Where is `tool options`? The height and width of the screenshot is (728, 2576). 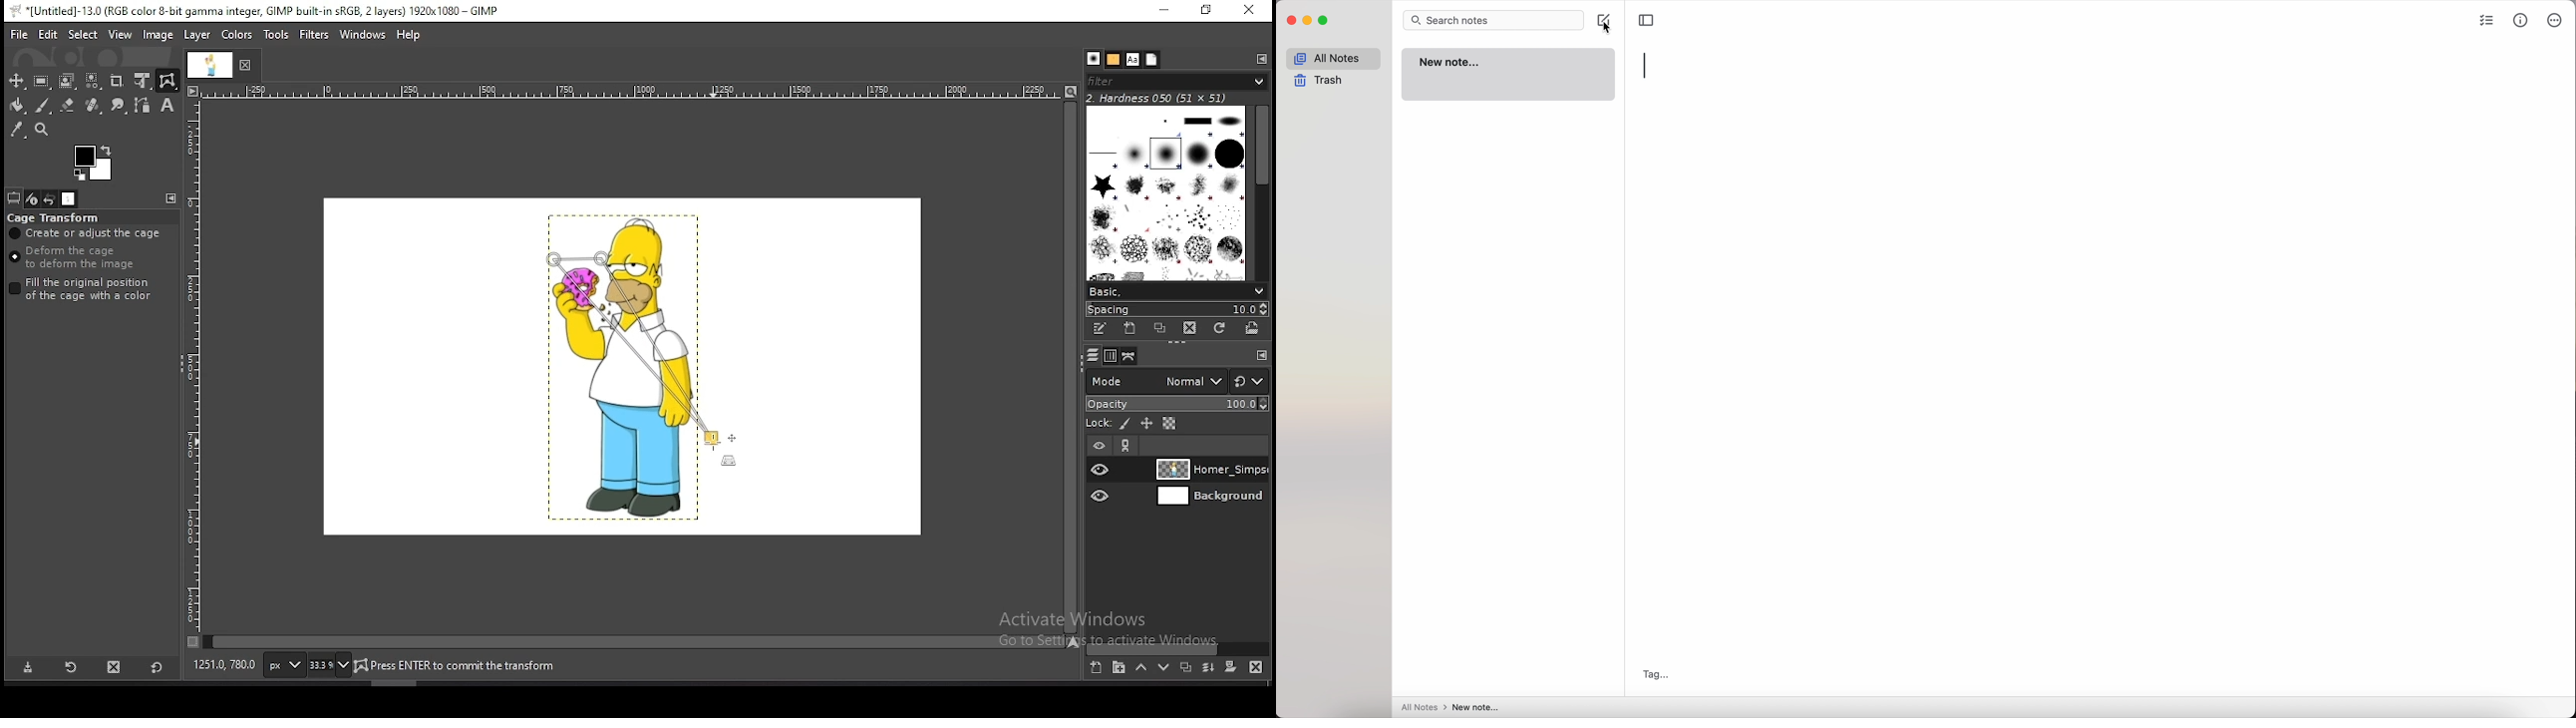
tool options is located at coordinates (14, 198).